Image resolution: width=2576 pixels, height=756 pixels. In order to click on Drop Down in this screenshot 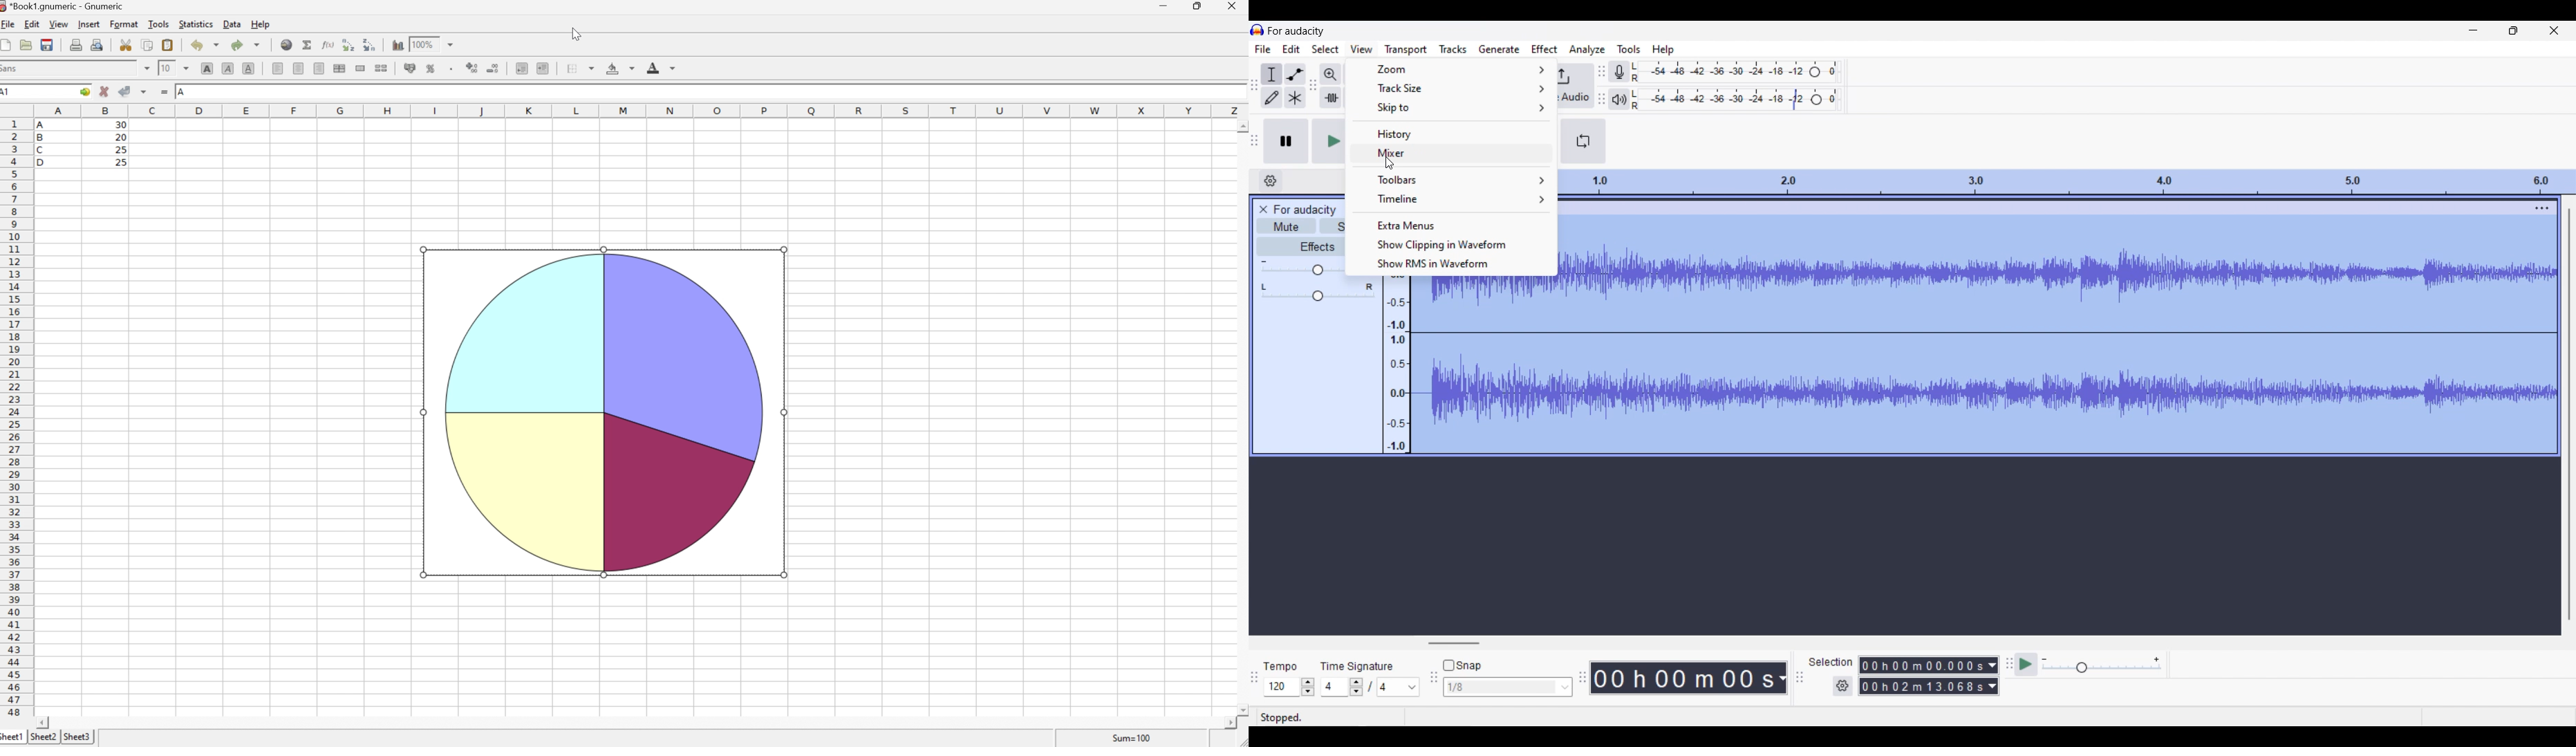, I will do `click(145, 68)`.